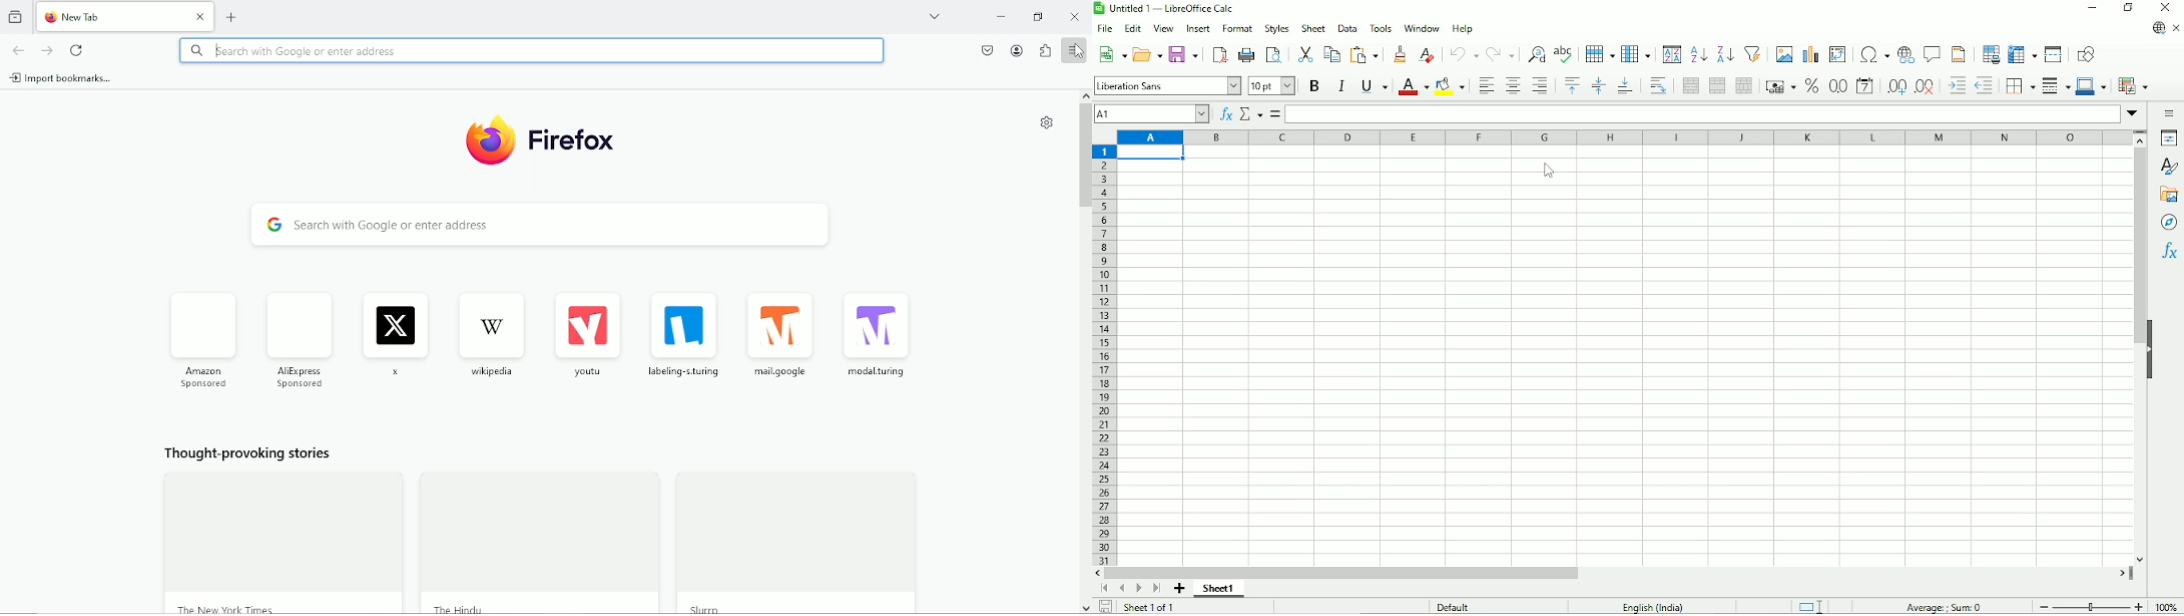  What do you see at coordinates (302, 339) in the screenshot?
I see `AliExpress` at bounding box center [302, 339].